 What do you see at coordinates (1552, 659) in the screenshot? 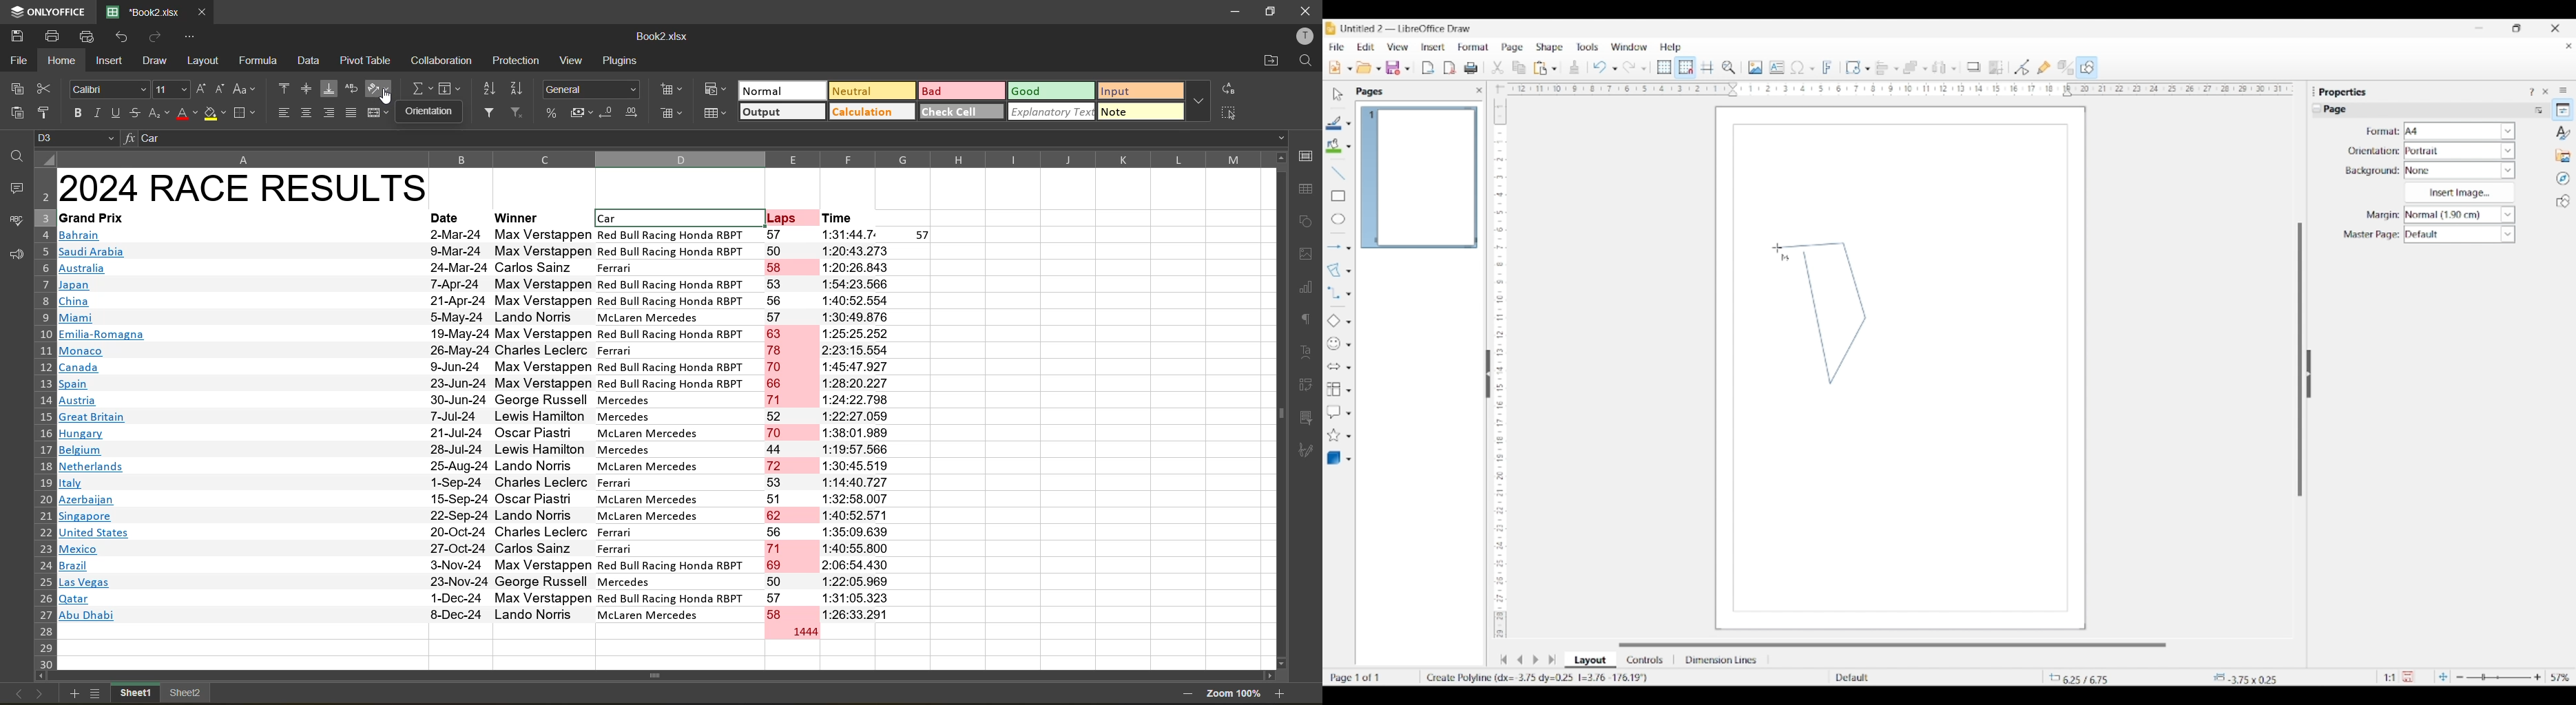
I see `Jump to the last slide` at bounding box center [1552, 659].